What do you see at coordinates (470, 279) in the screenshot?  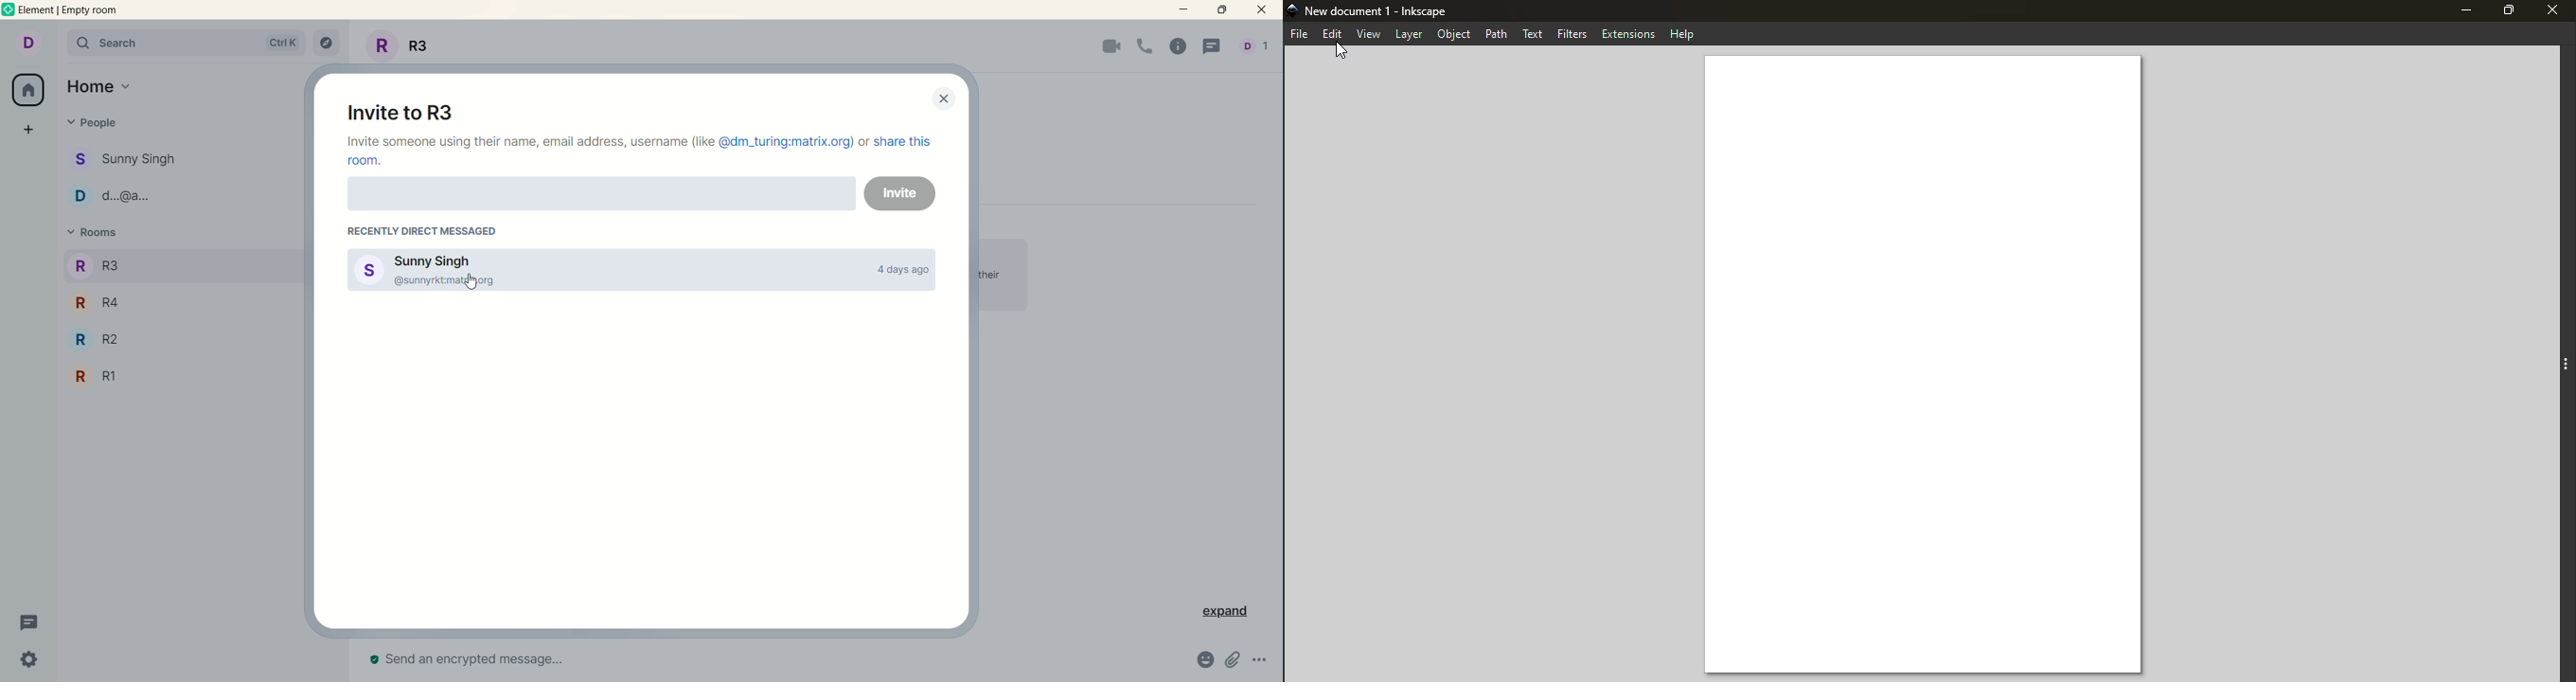 I see `pointer cursor` at bounding box center [470, 279].